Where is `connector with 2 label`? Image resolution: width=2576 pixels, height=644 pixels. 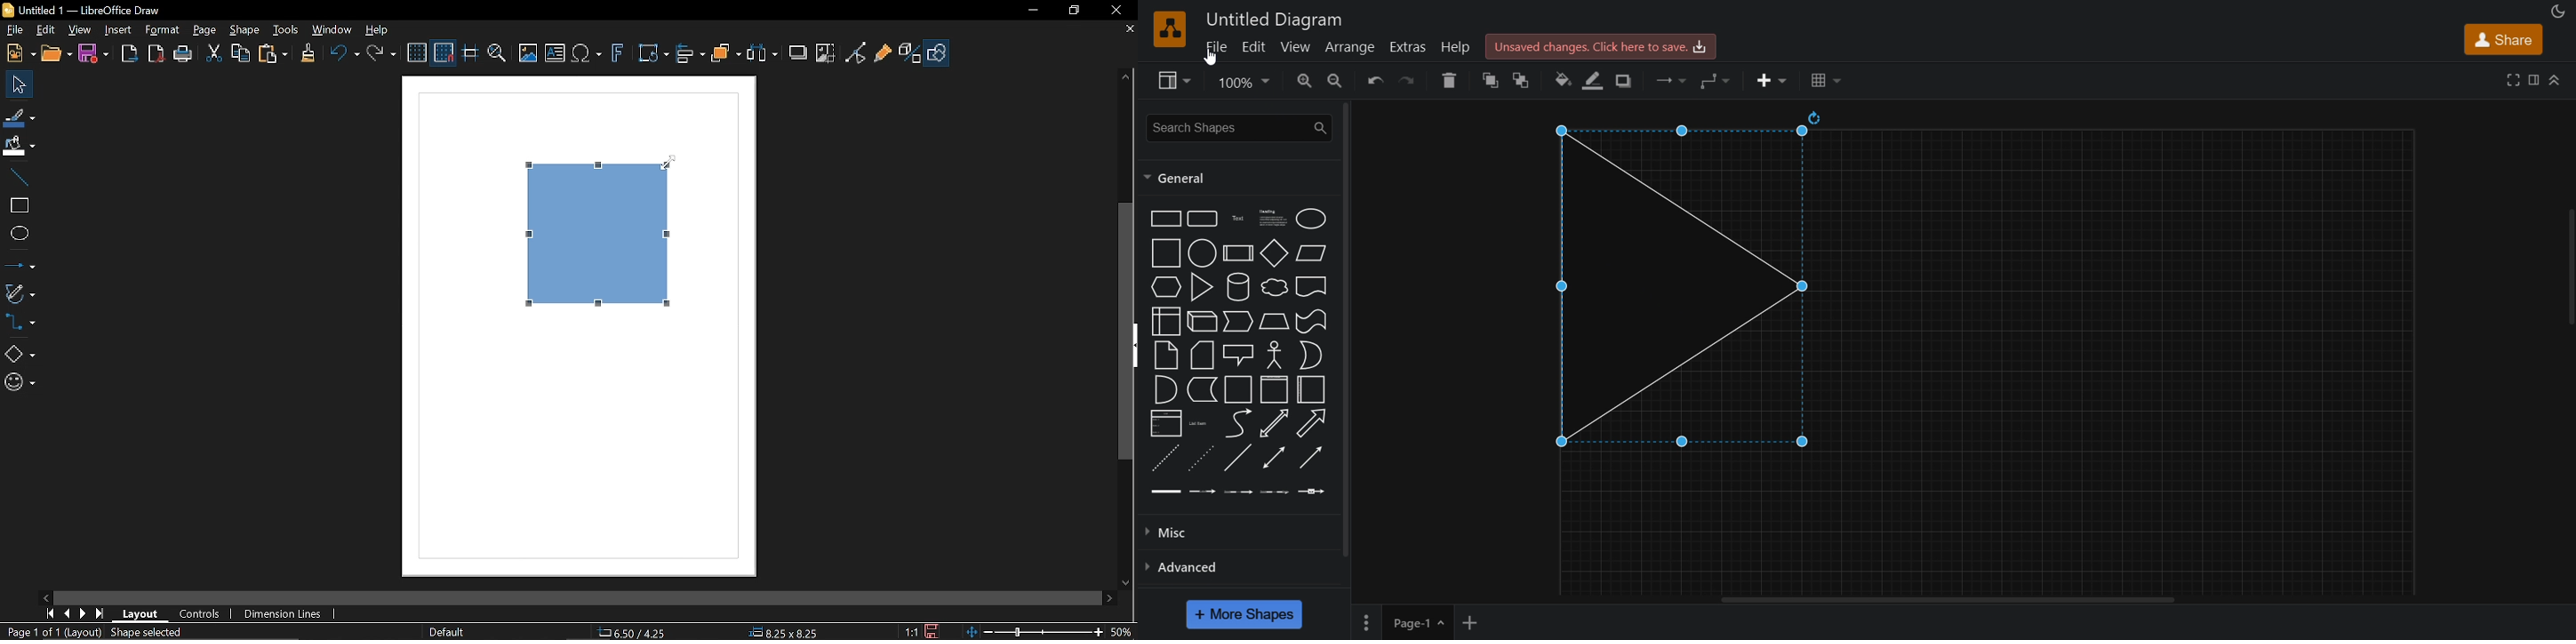
connector with 2 label is located at coordinates (1240, 491).